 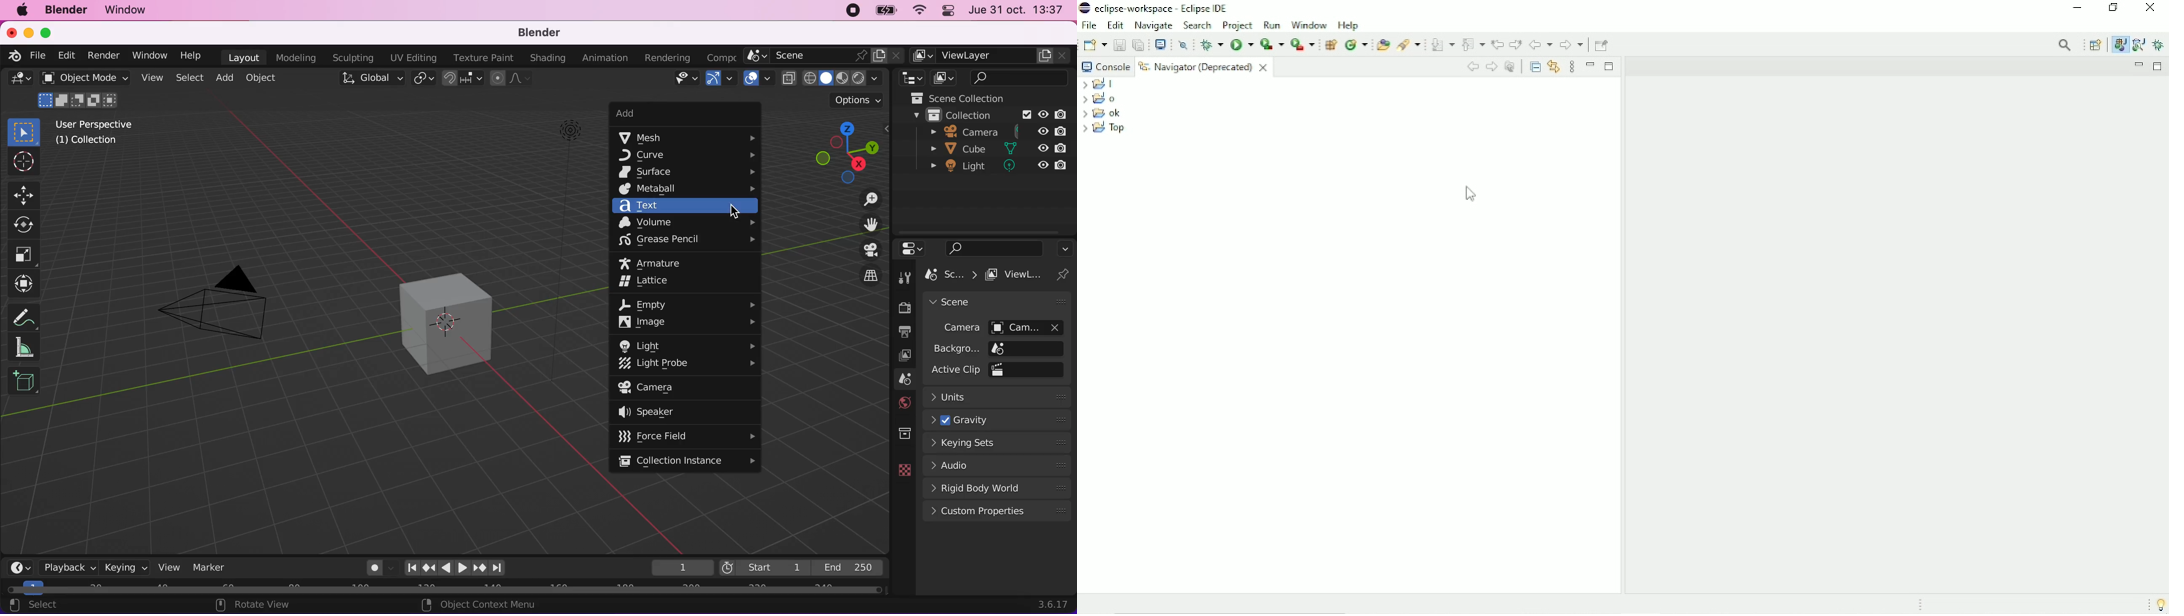 I want to click on light, so click(x=567, y=191).